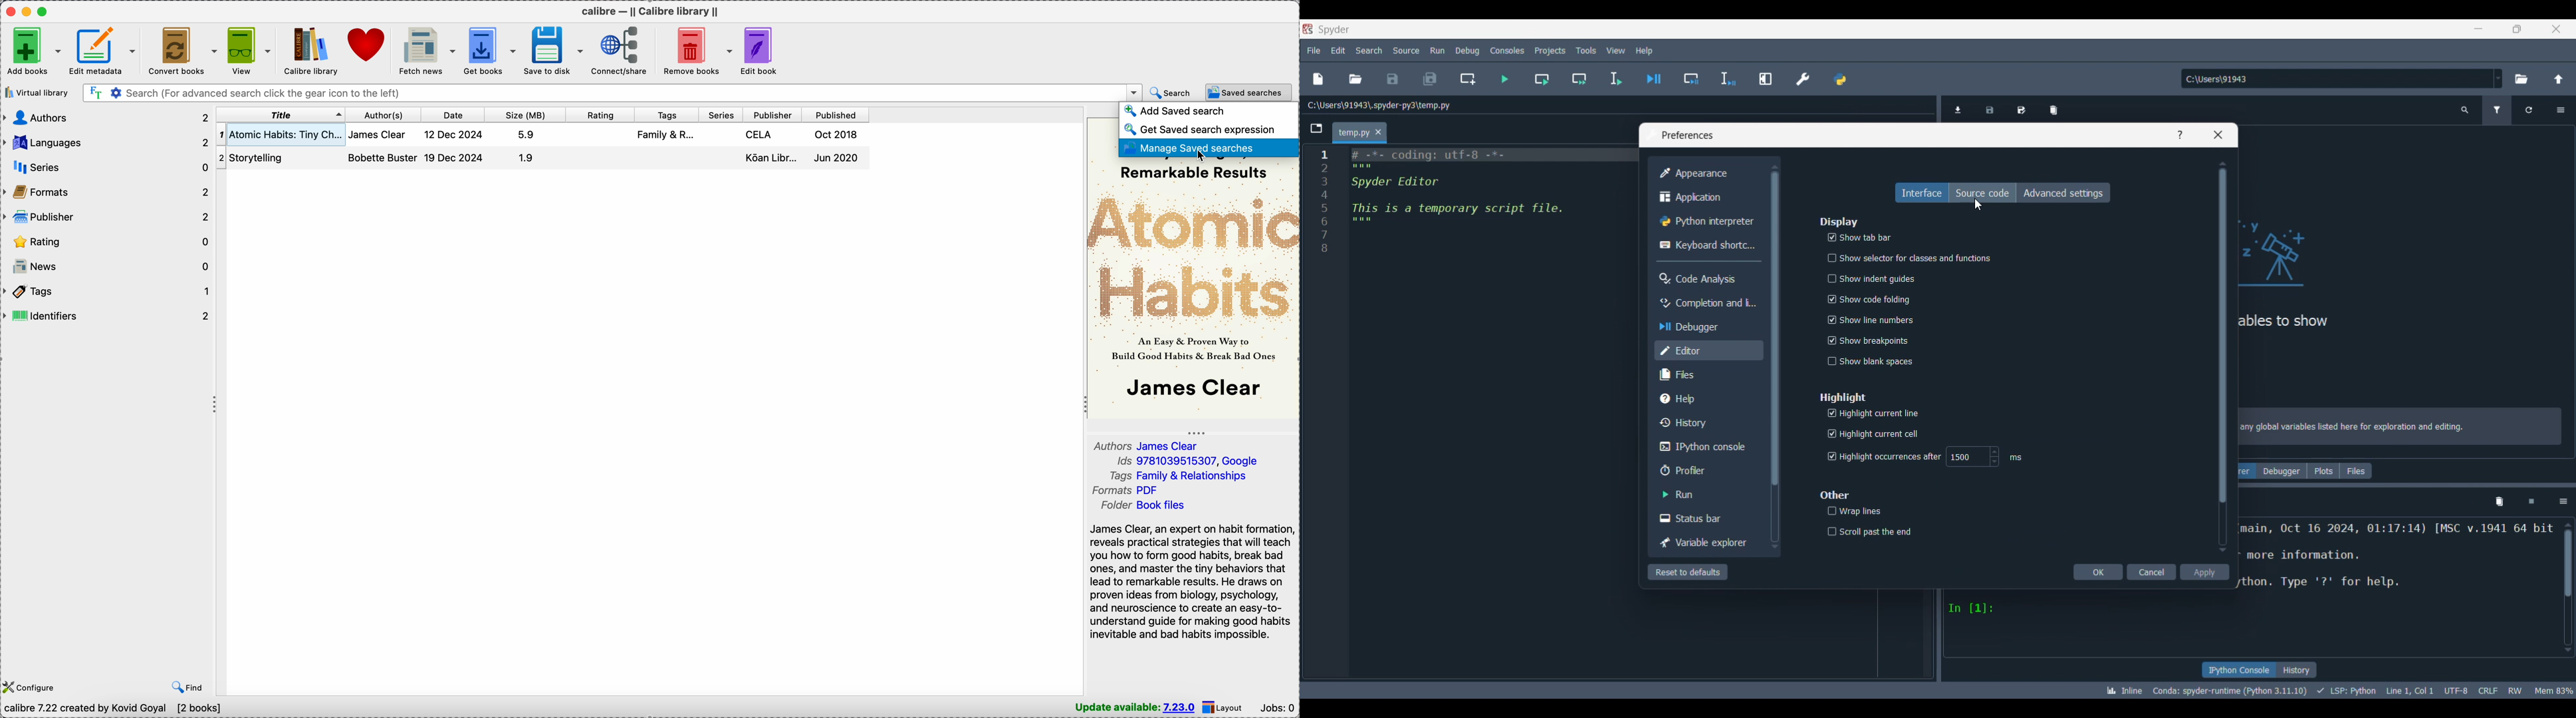 The image size is (2576, 728). What do you see at coordinates (1708, 423) in the screenshot?
I see `History` at bounding box center [1708, 423].